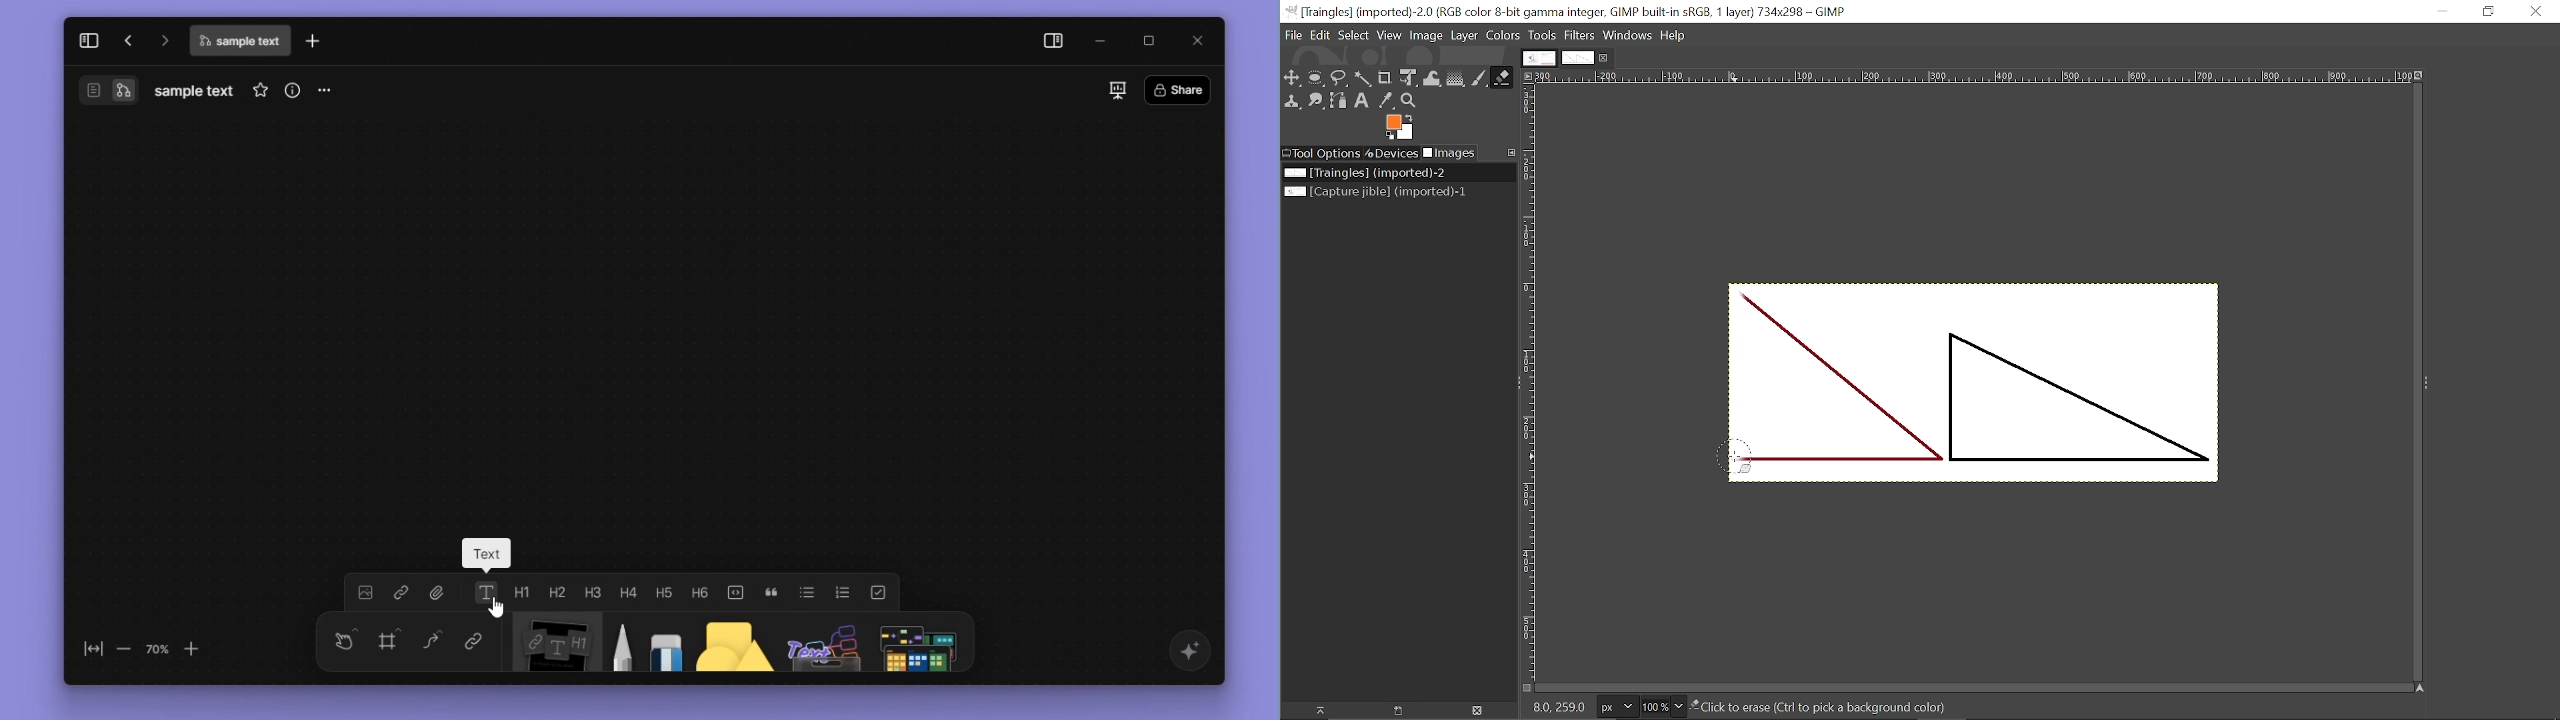 Image resolution: width=2576 pixels, height=728 pixels. I want to click on Delete image, so click(1476, 712).